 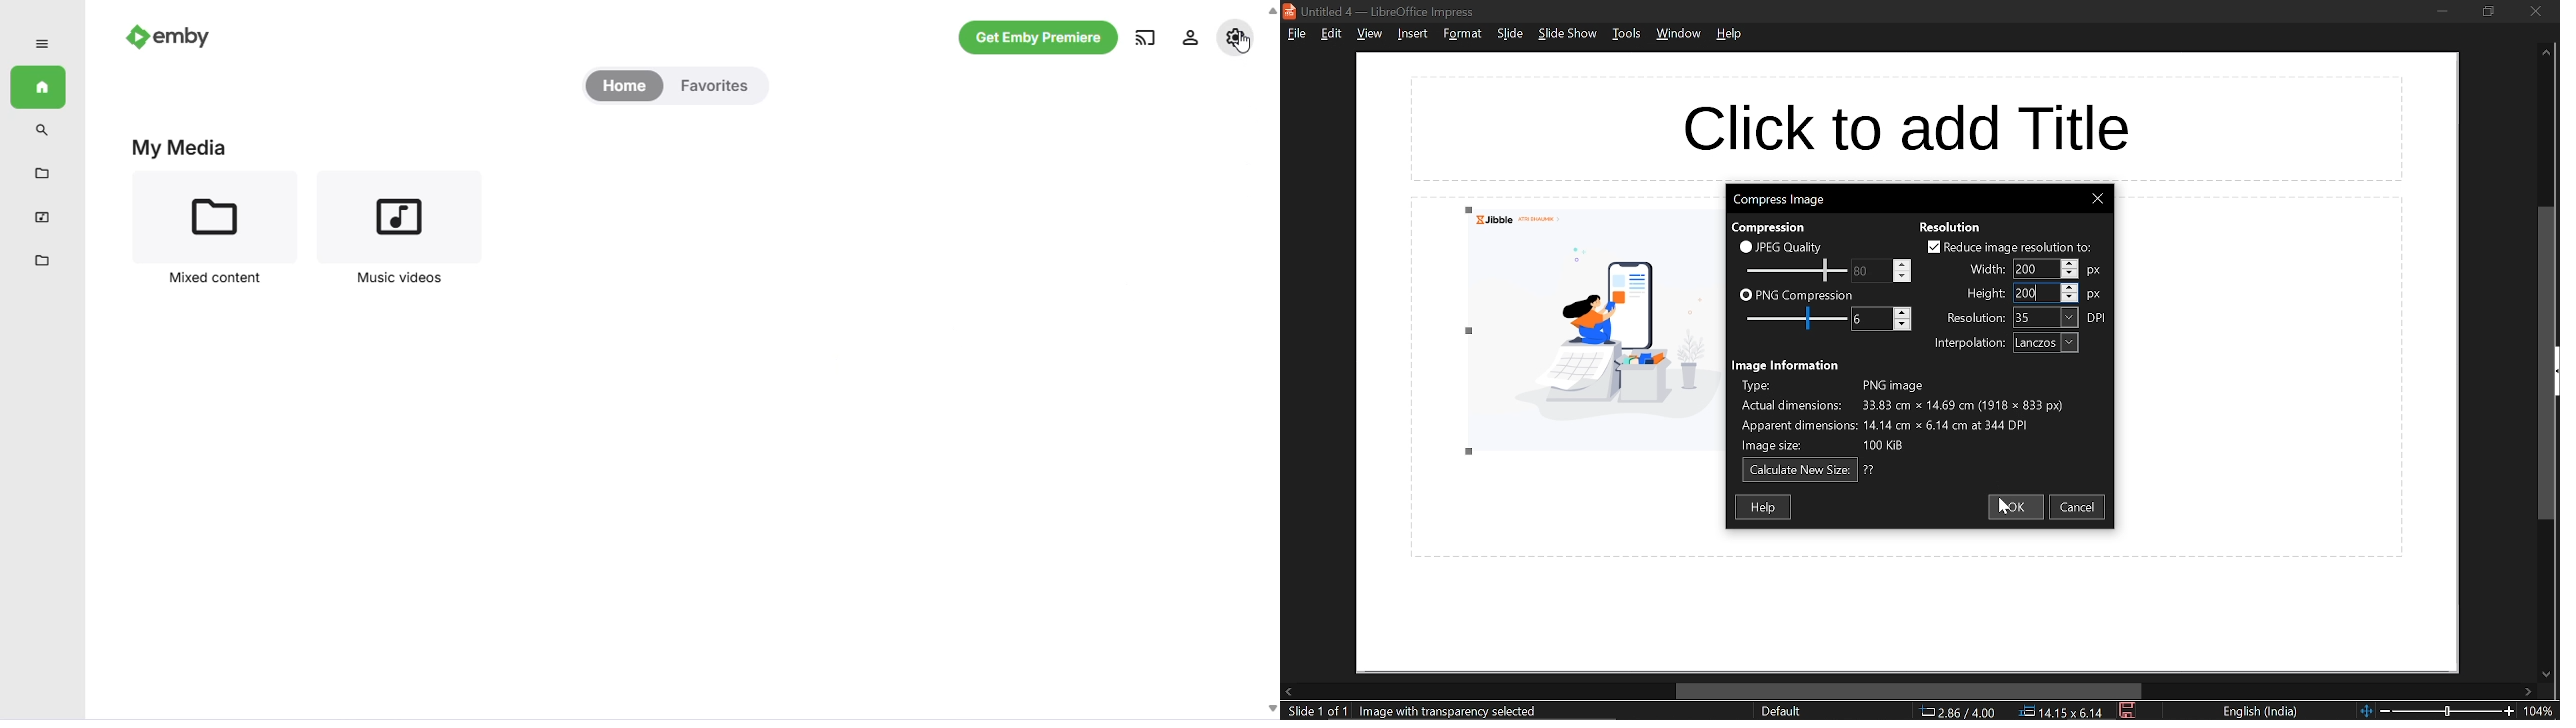 What do you see at coordinates (1191, 37) in the screenshot?
I see `settings` at bounding box center [1191, 37].